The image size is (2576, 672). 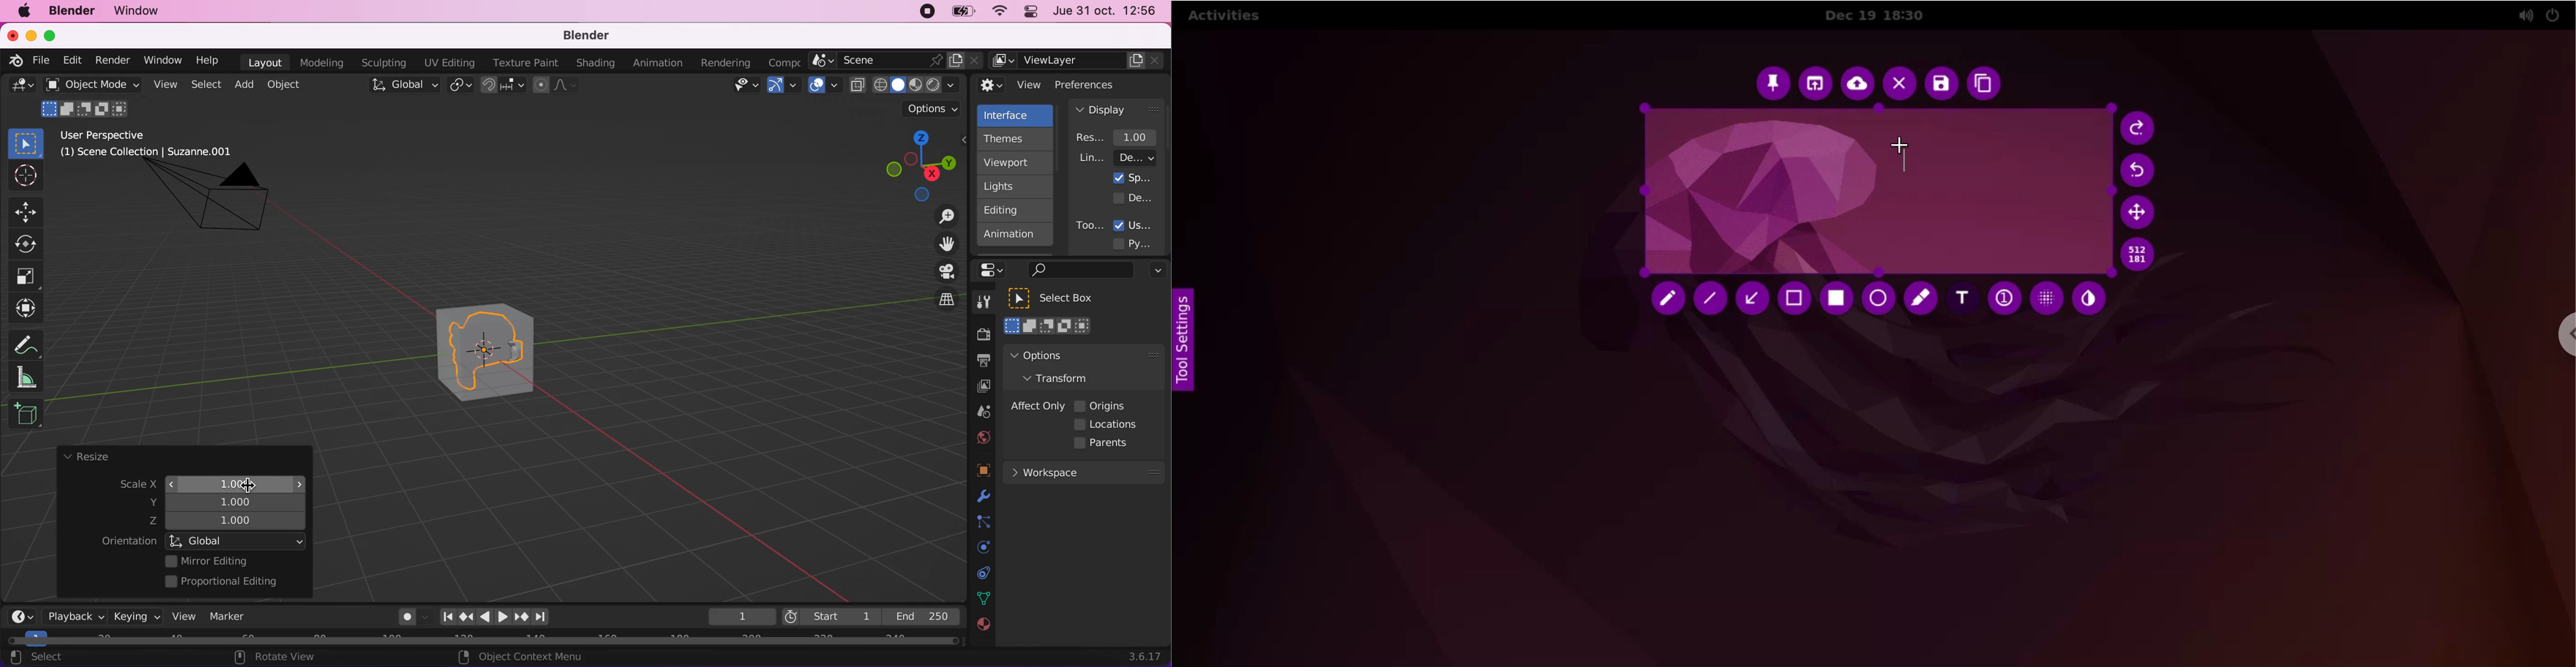 What do you see at coordinates (1065, 377) in the screenshot?
I see `transform` at bounding box center [1065, 377].